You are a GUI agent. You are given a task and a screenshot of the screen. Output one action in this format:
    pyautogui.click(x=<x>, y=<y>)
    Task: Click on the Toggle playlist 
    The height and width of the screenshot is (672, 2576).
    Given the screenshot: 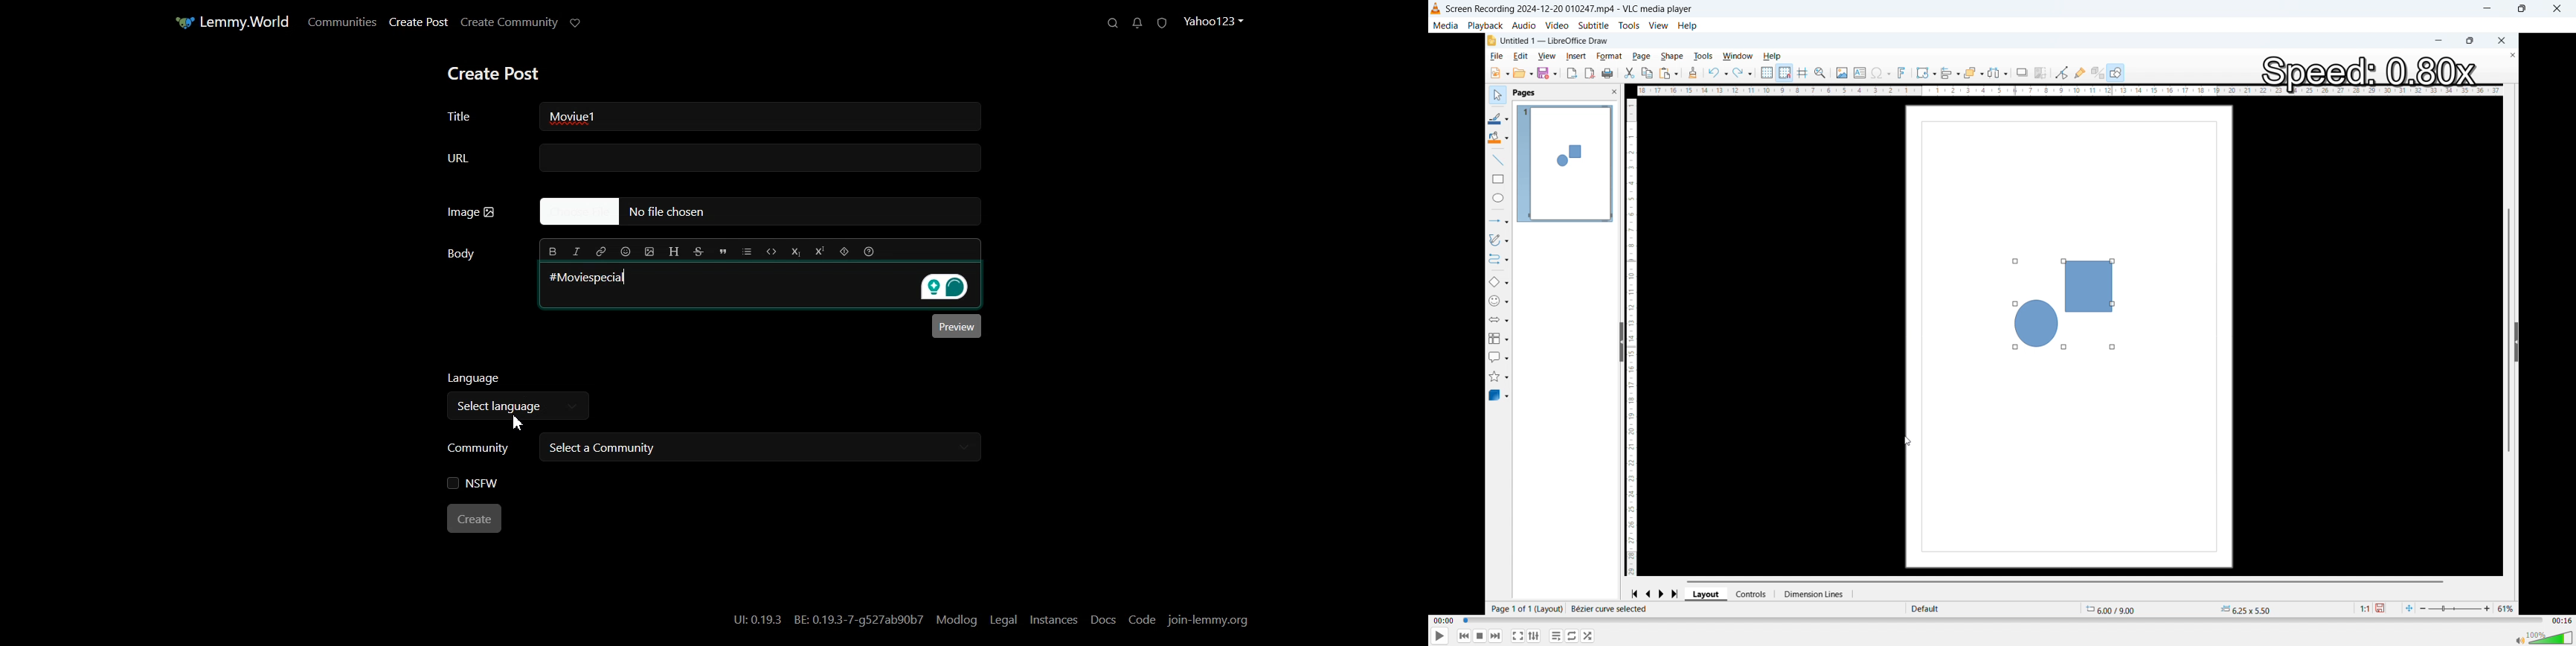 What is the action you would take?
    pyautogui.click(x=1556, y=635)
    